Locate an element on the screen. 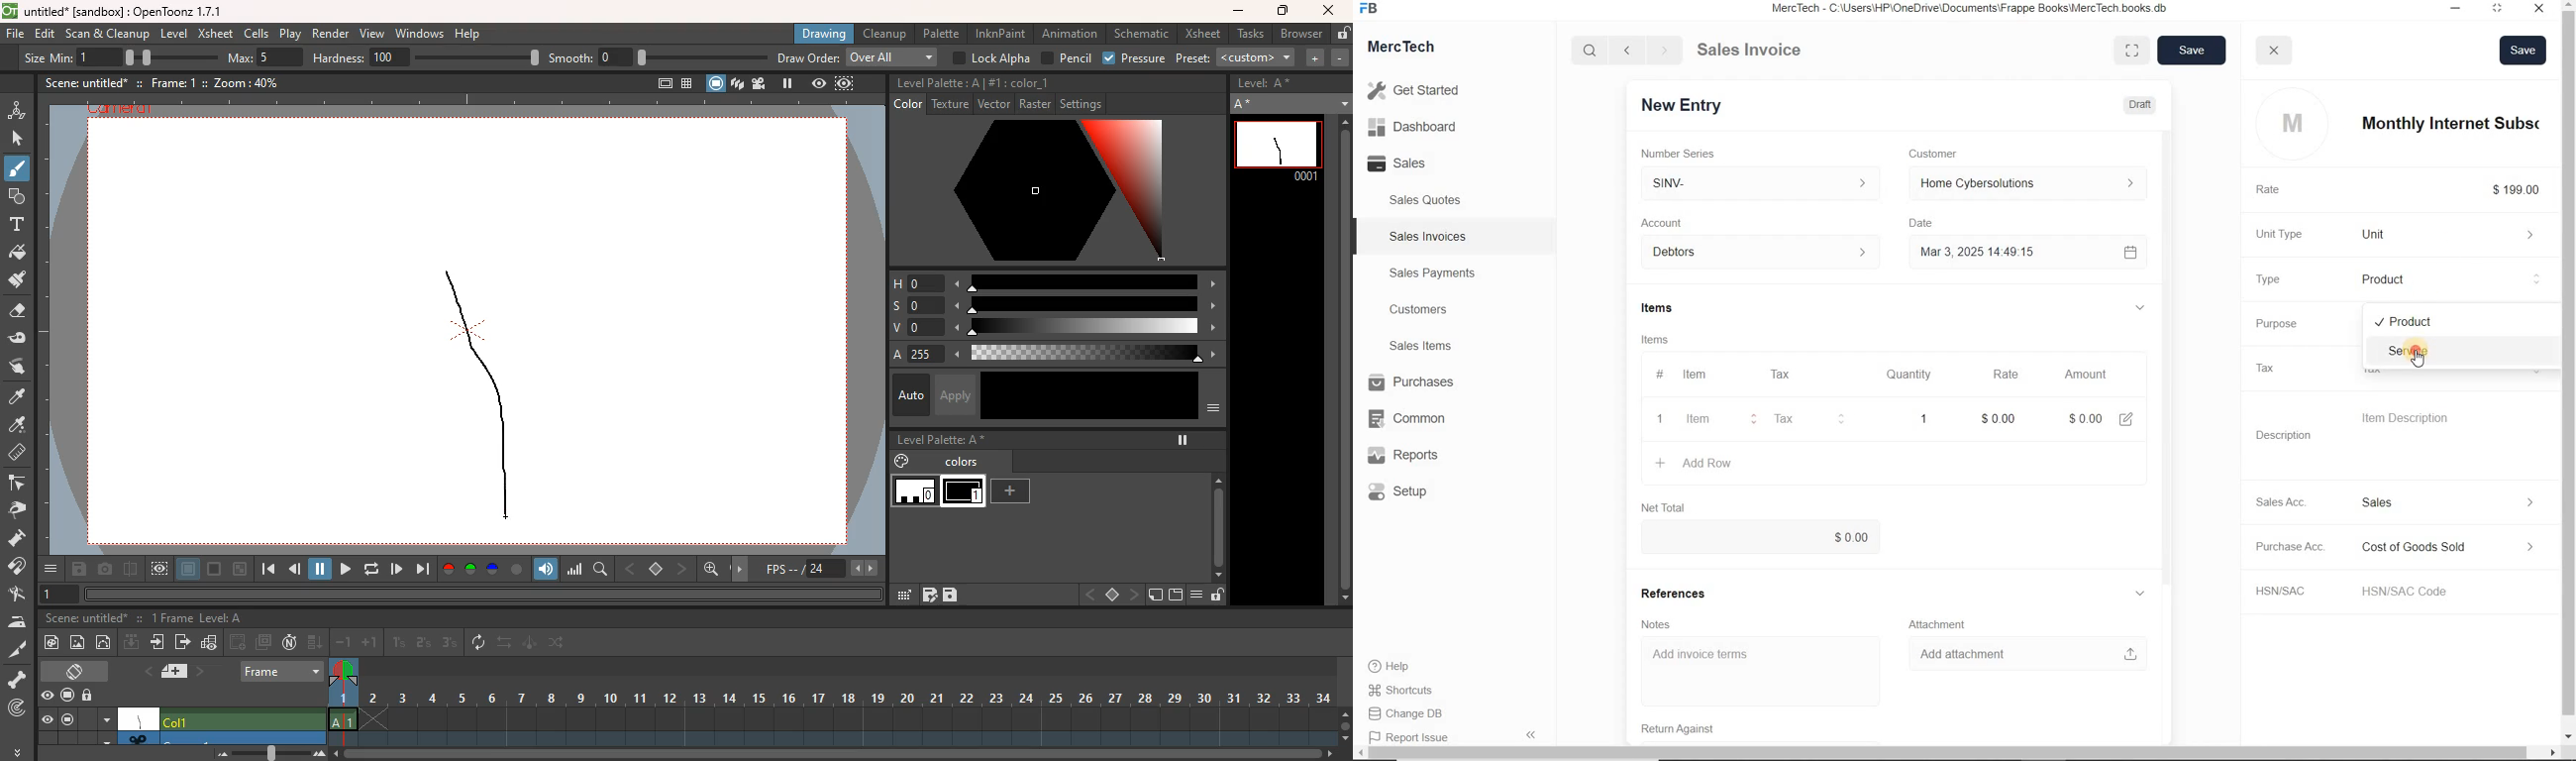  frame is located at coordinates (282, 669).